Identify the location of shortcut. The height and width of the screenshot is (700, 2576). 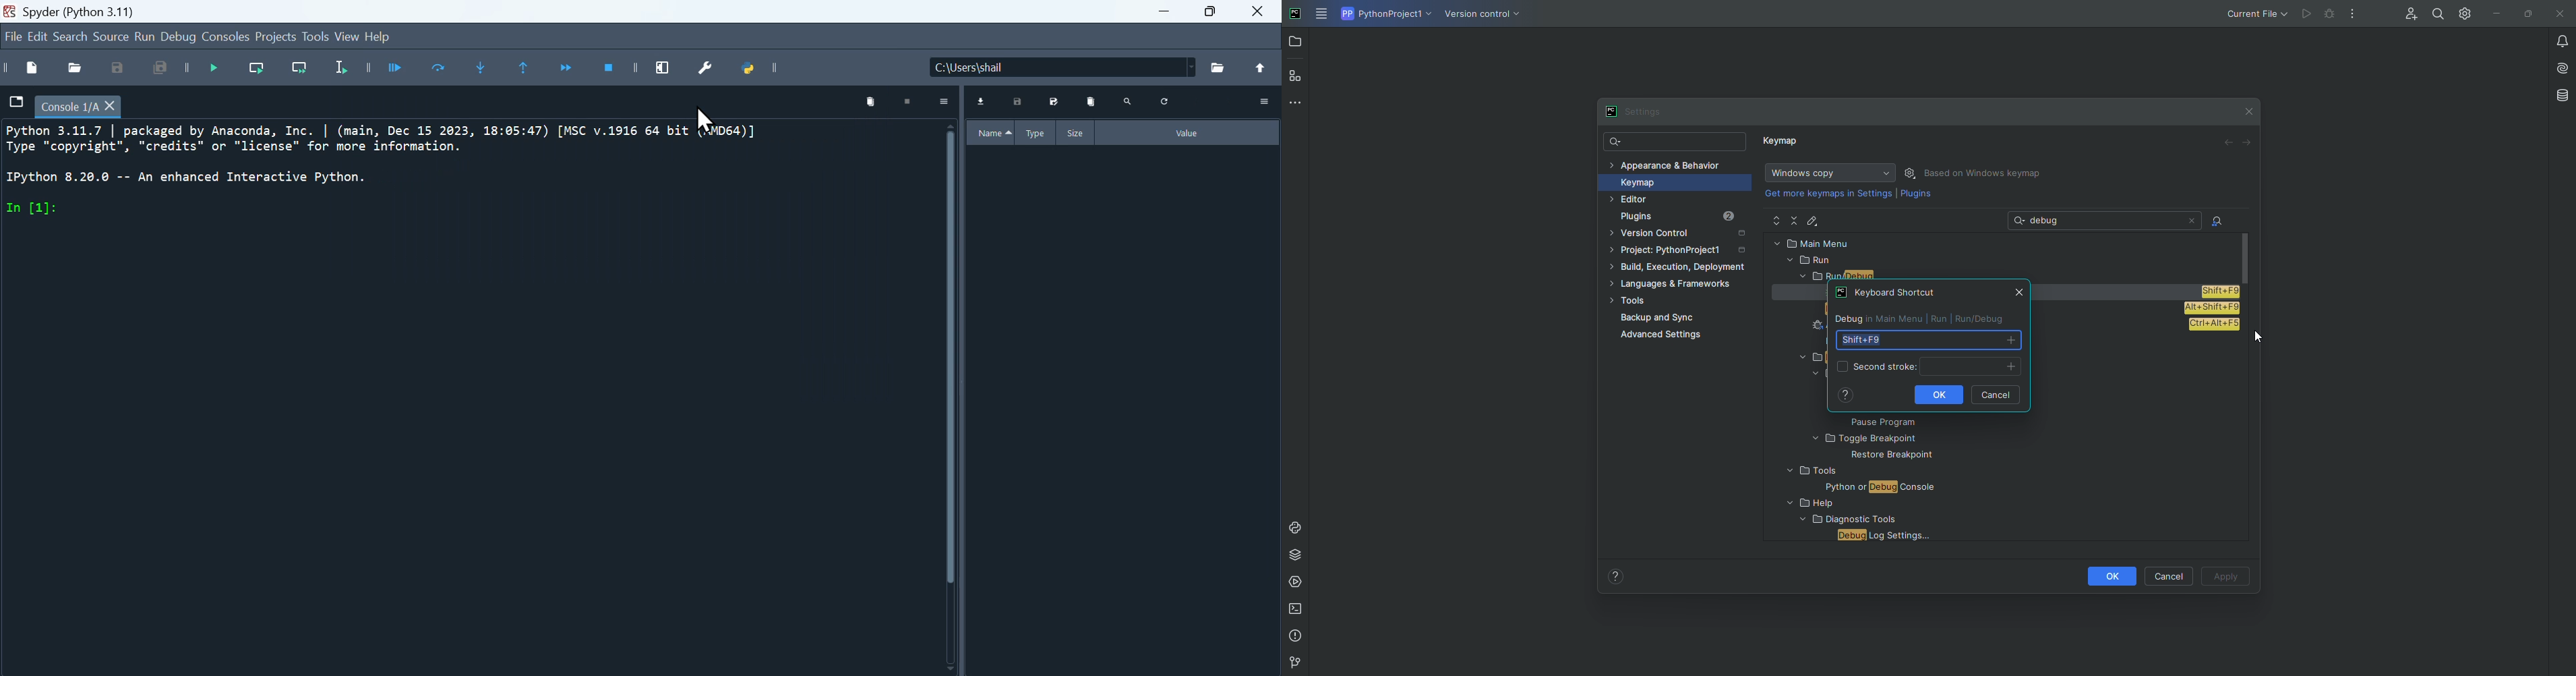
(2215, 324).